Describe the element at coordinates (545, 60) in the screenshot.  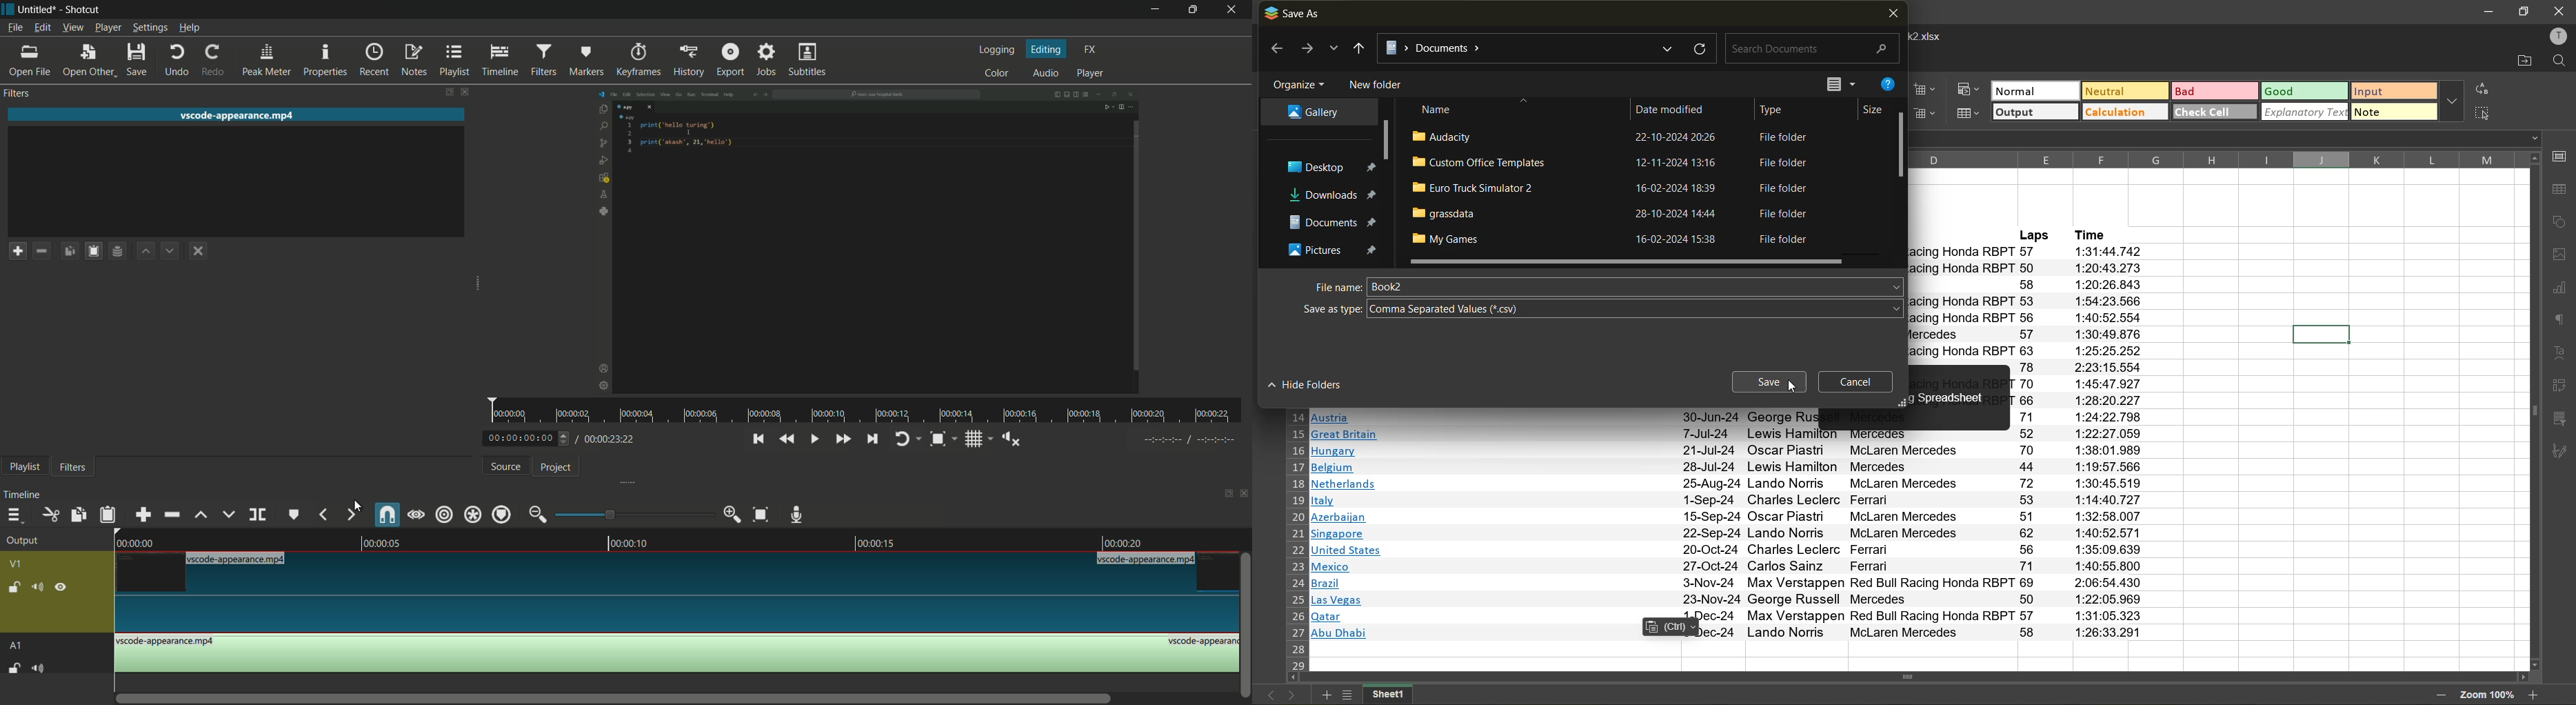
I see `filters` at that location.